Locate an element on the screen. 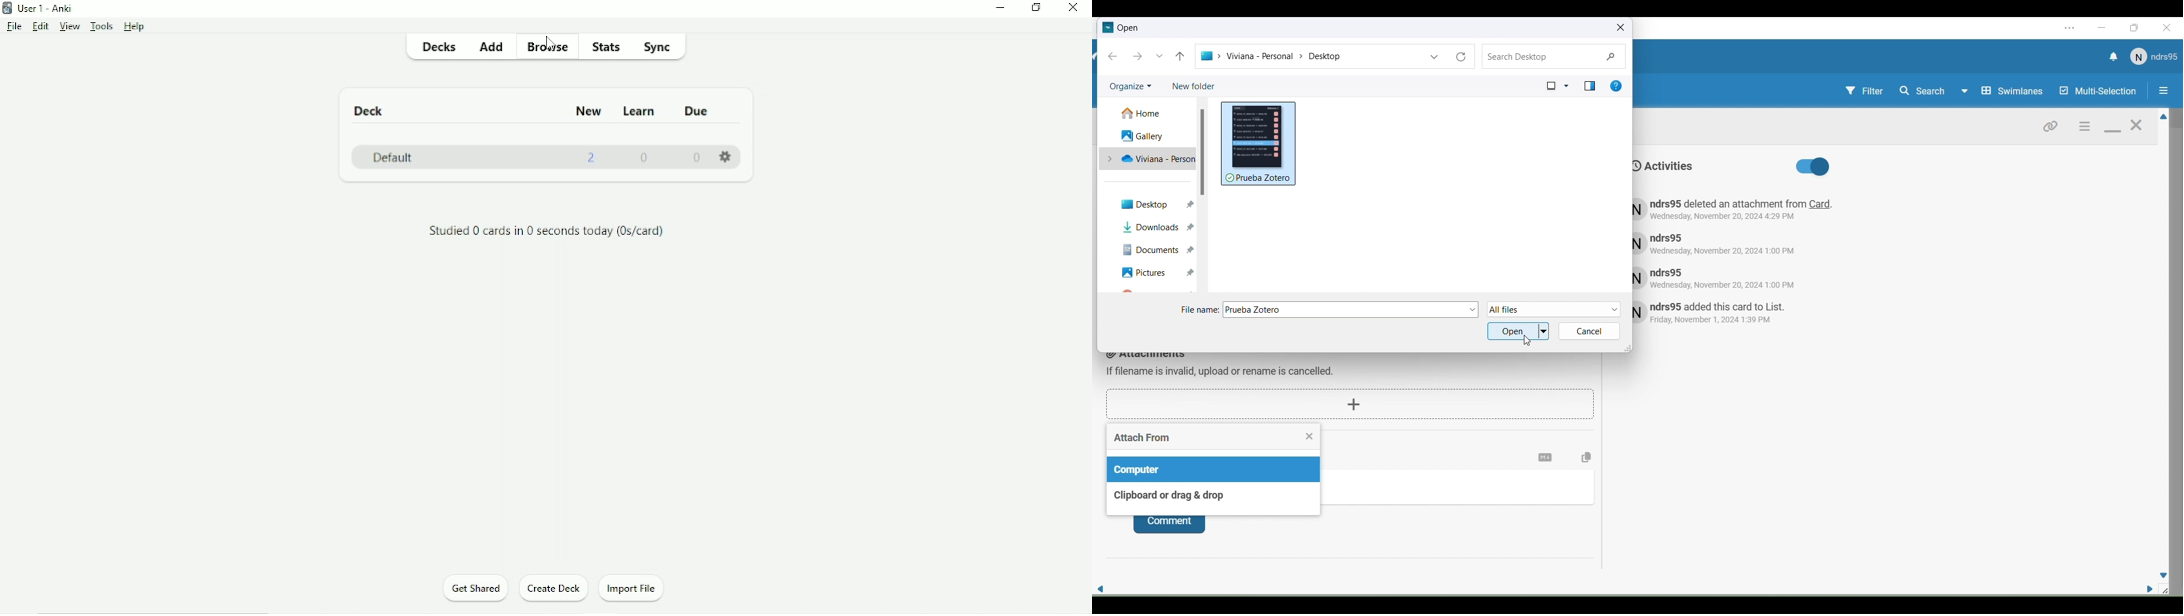 Image resolution: width=2184 pixels, height=616 pixels. Pictures is located at coordinates (1155, 273).